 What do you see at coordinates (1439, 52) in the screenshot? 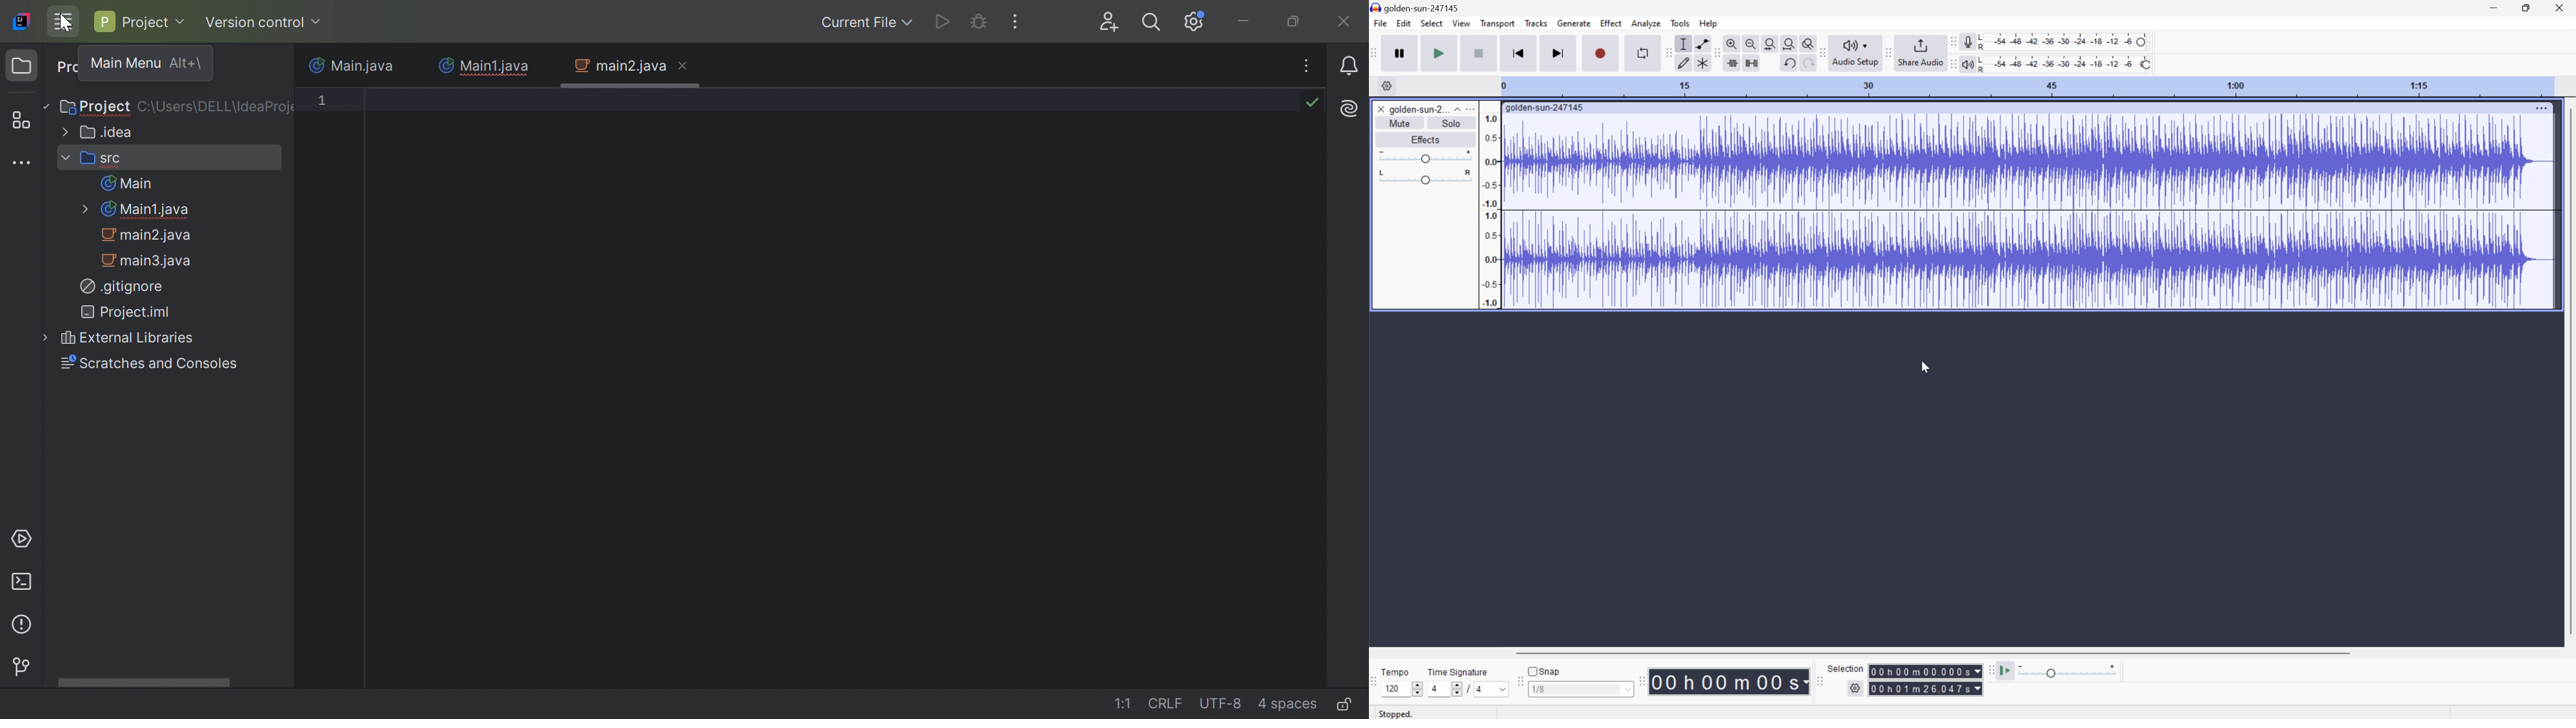
I see `Play` at bounding box center [1439, 52].